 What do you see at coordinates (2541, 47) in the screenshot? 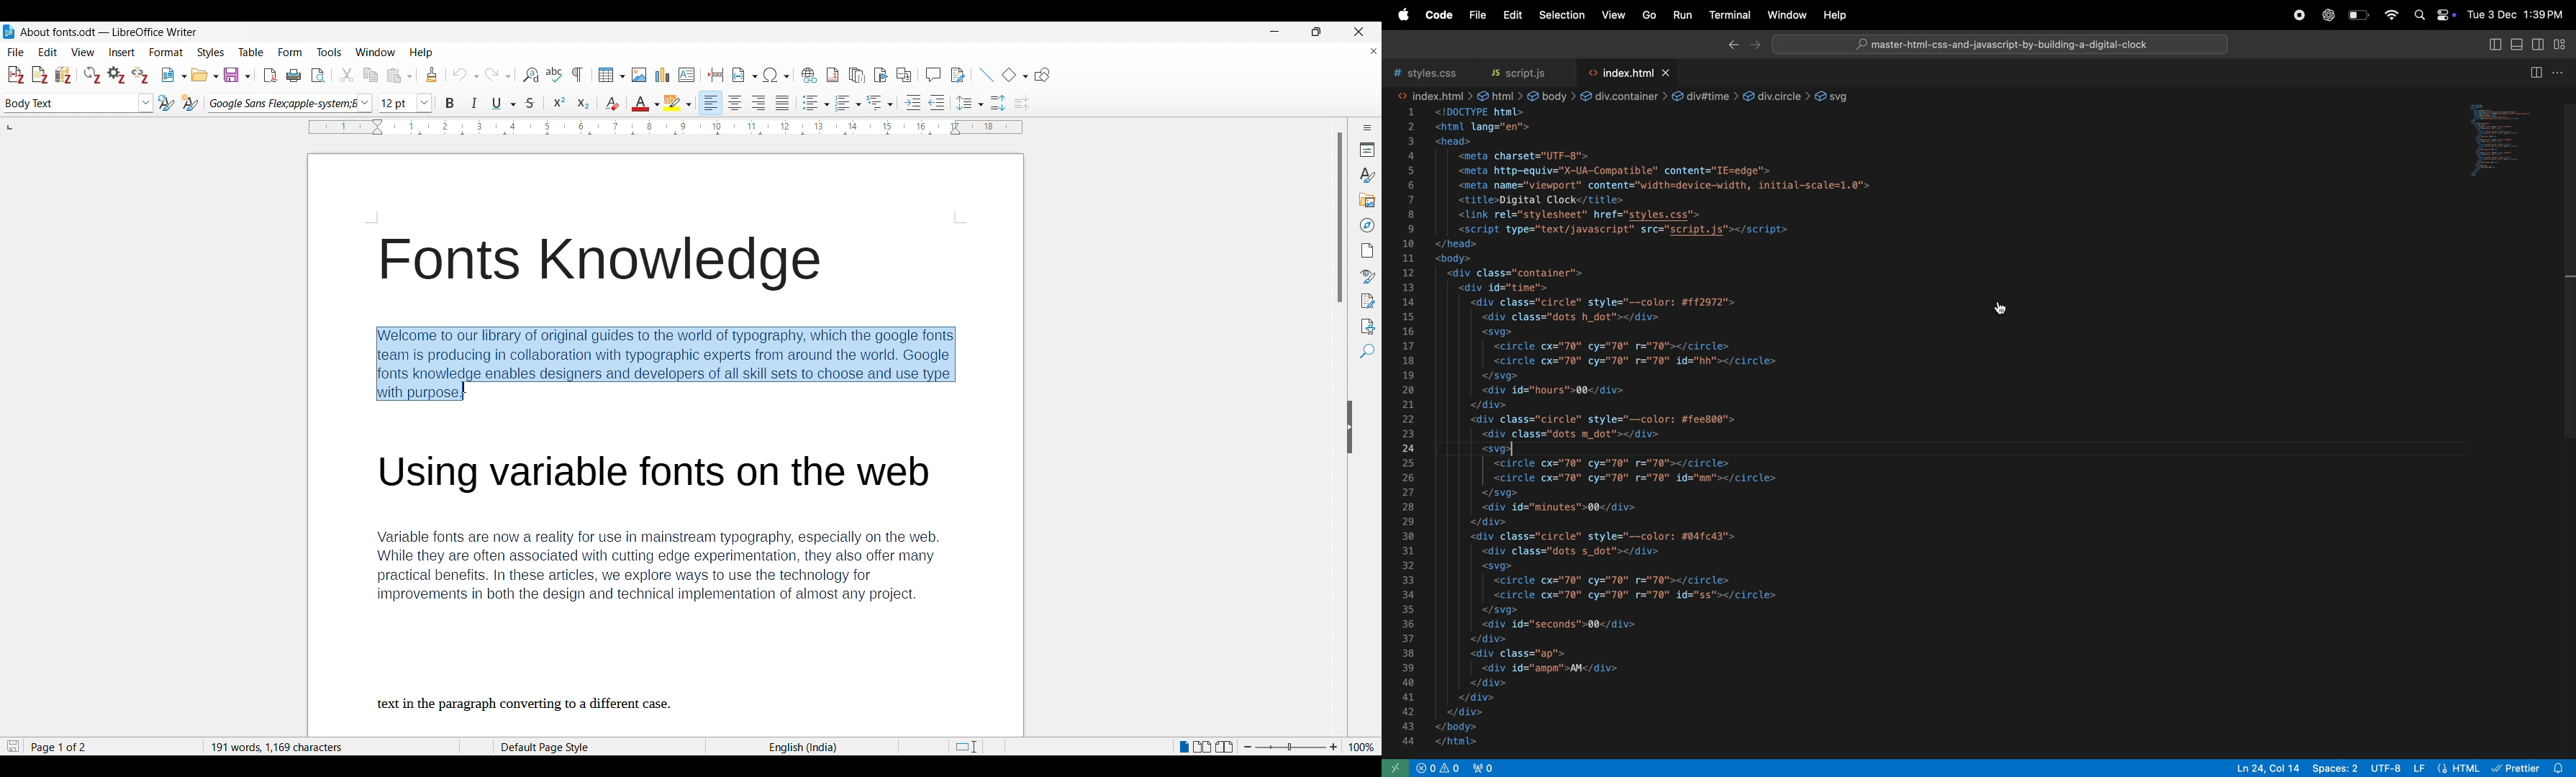
I see `toggle secondary sidebar` at bounding box center [2541, 47].